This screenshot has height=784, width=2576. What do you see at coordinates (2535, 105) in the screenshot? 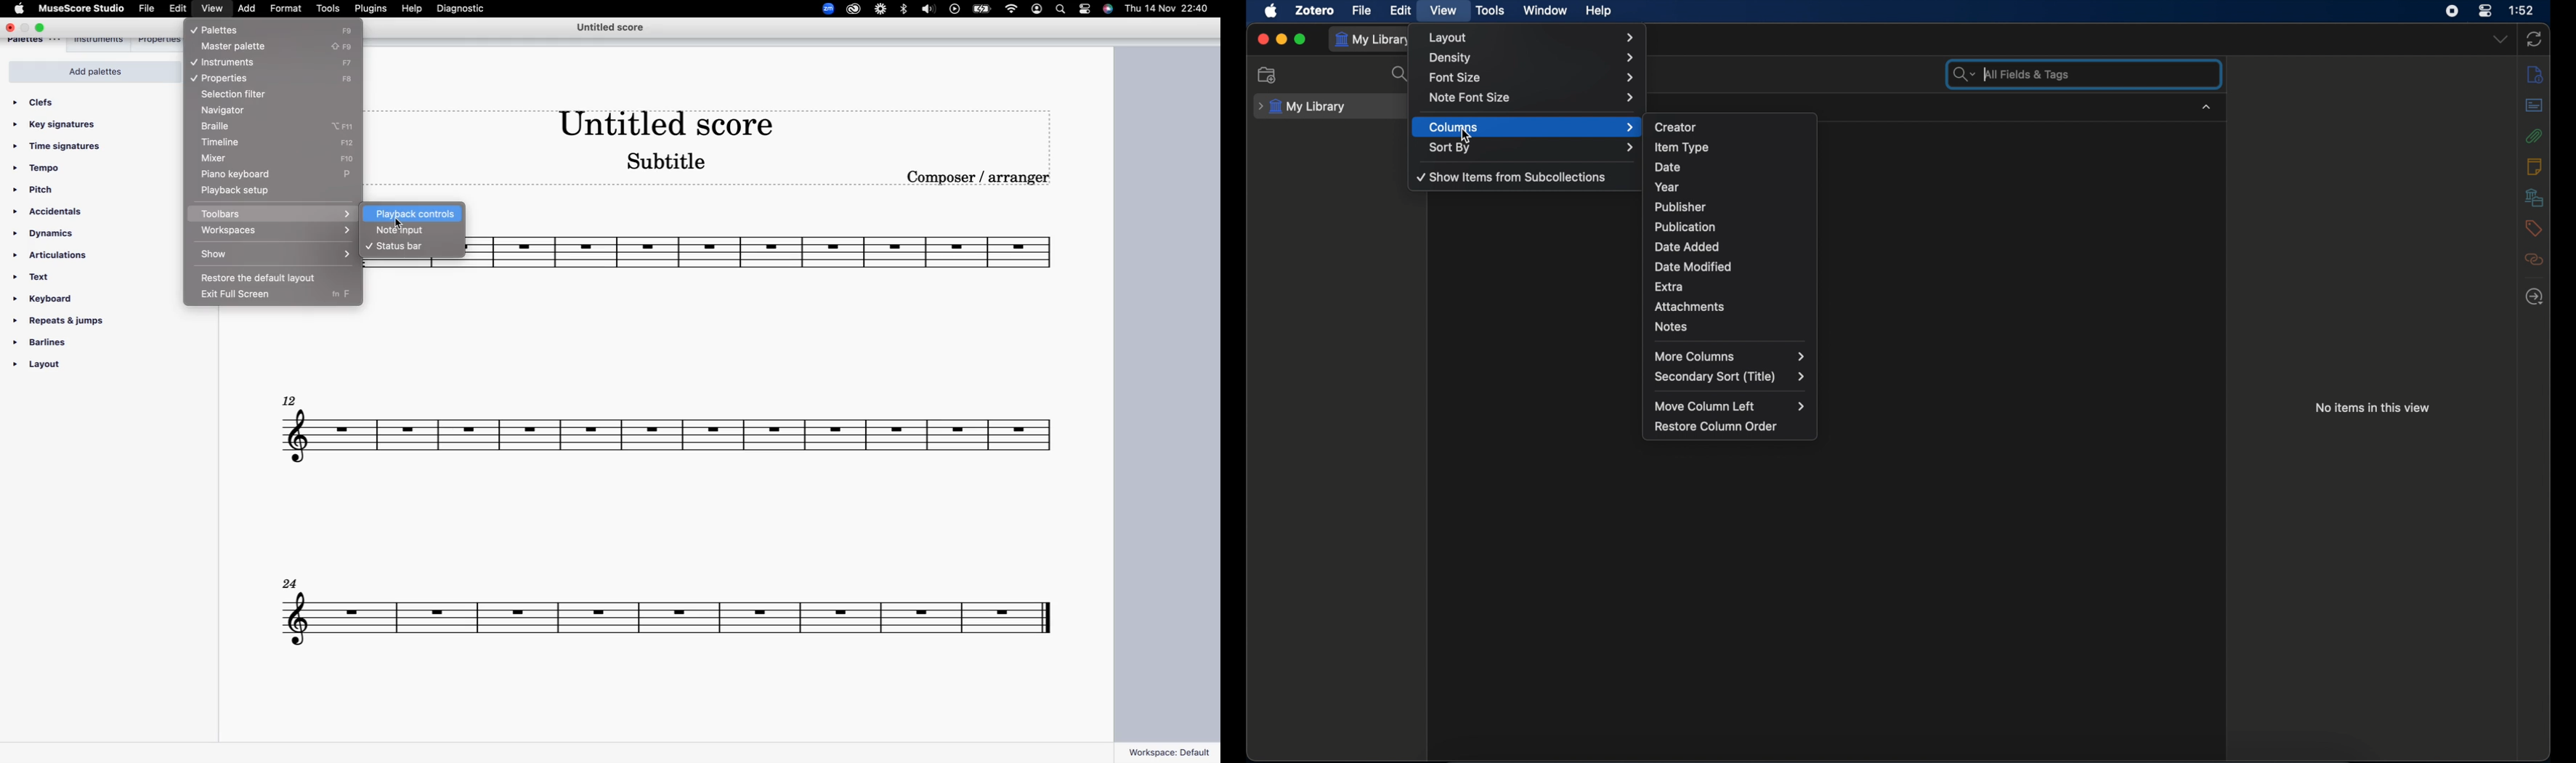
I see `abstracts` at bounding box center [2535, 105].